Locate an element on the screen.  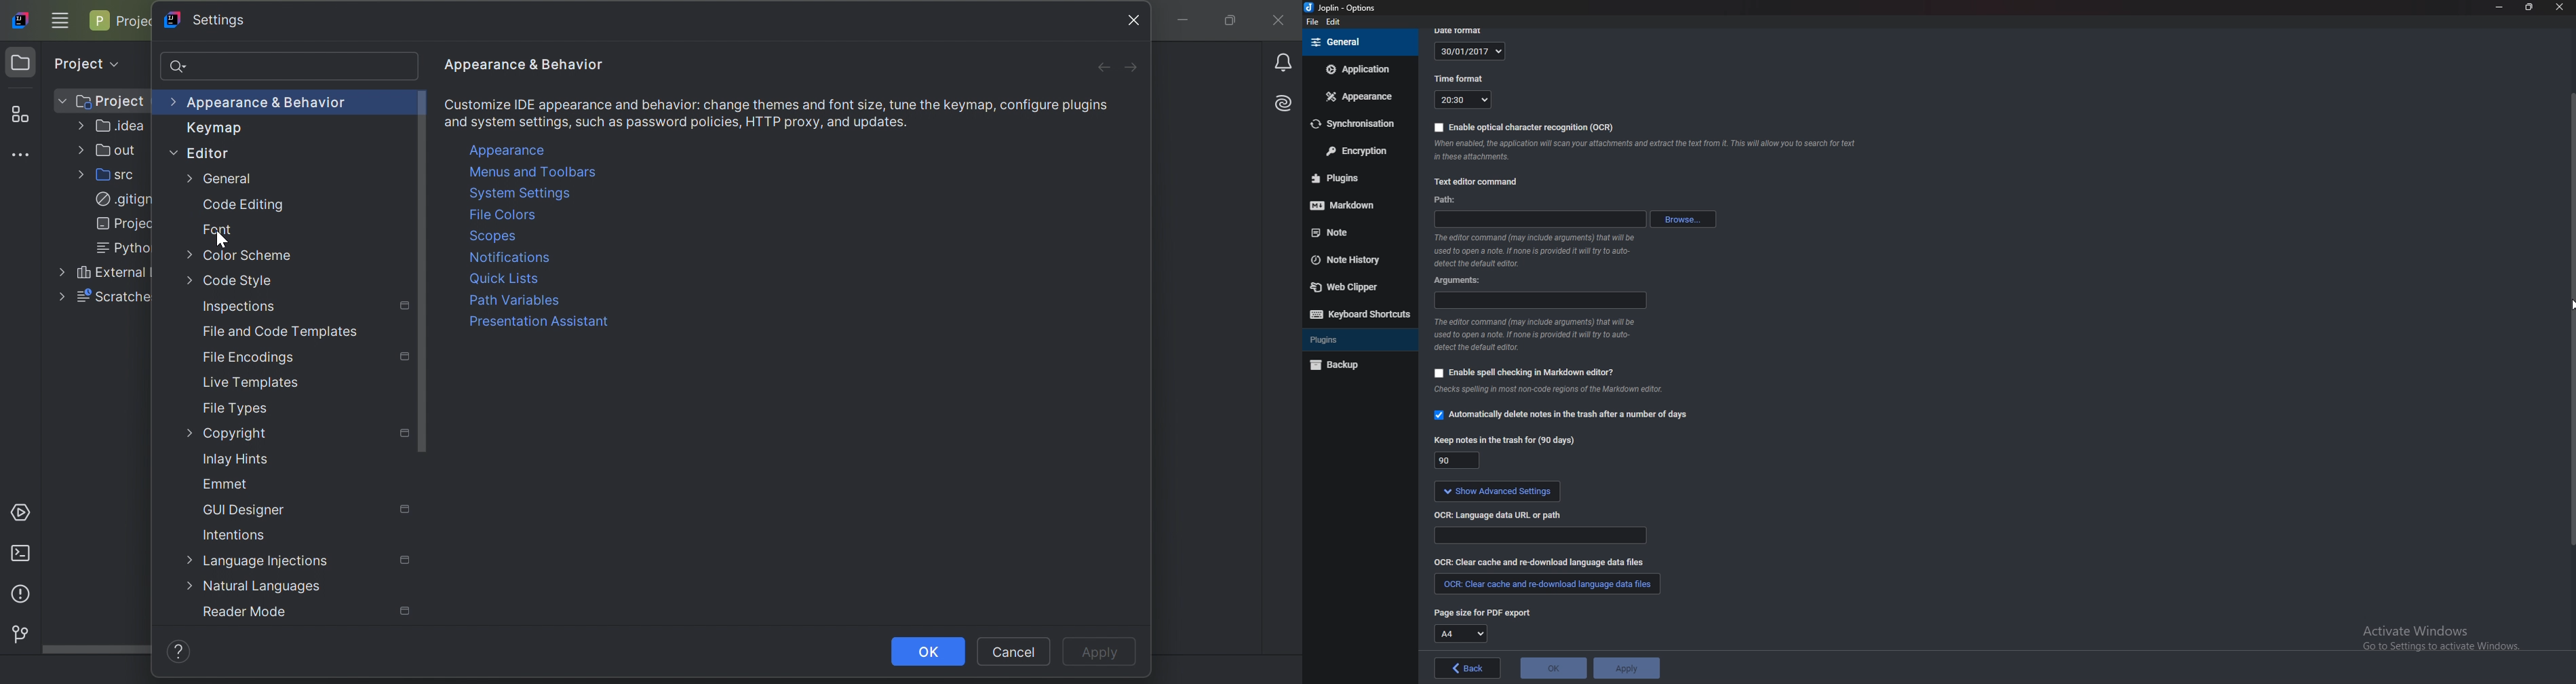
Enable spell checking is located at coordinates (1525, 373).